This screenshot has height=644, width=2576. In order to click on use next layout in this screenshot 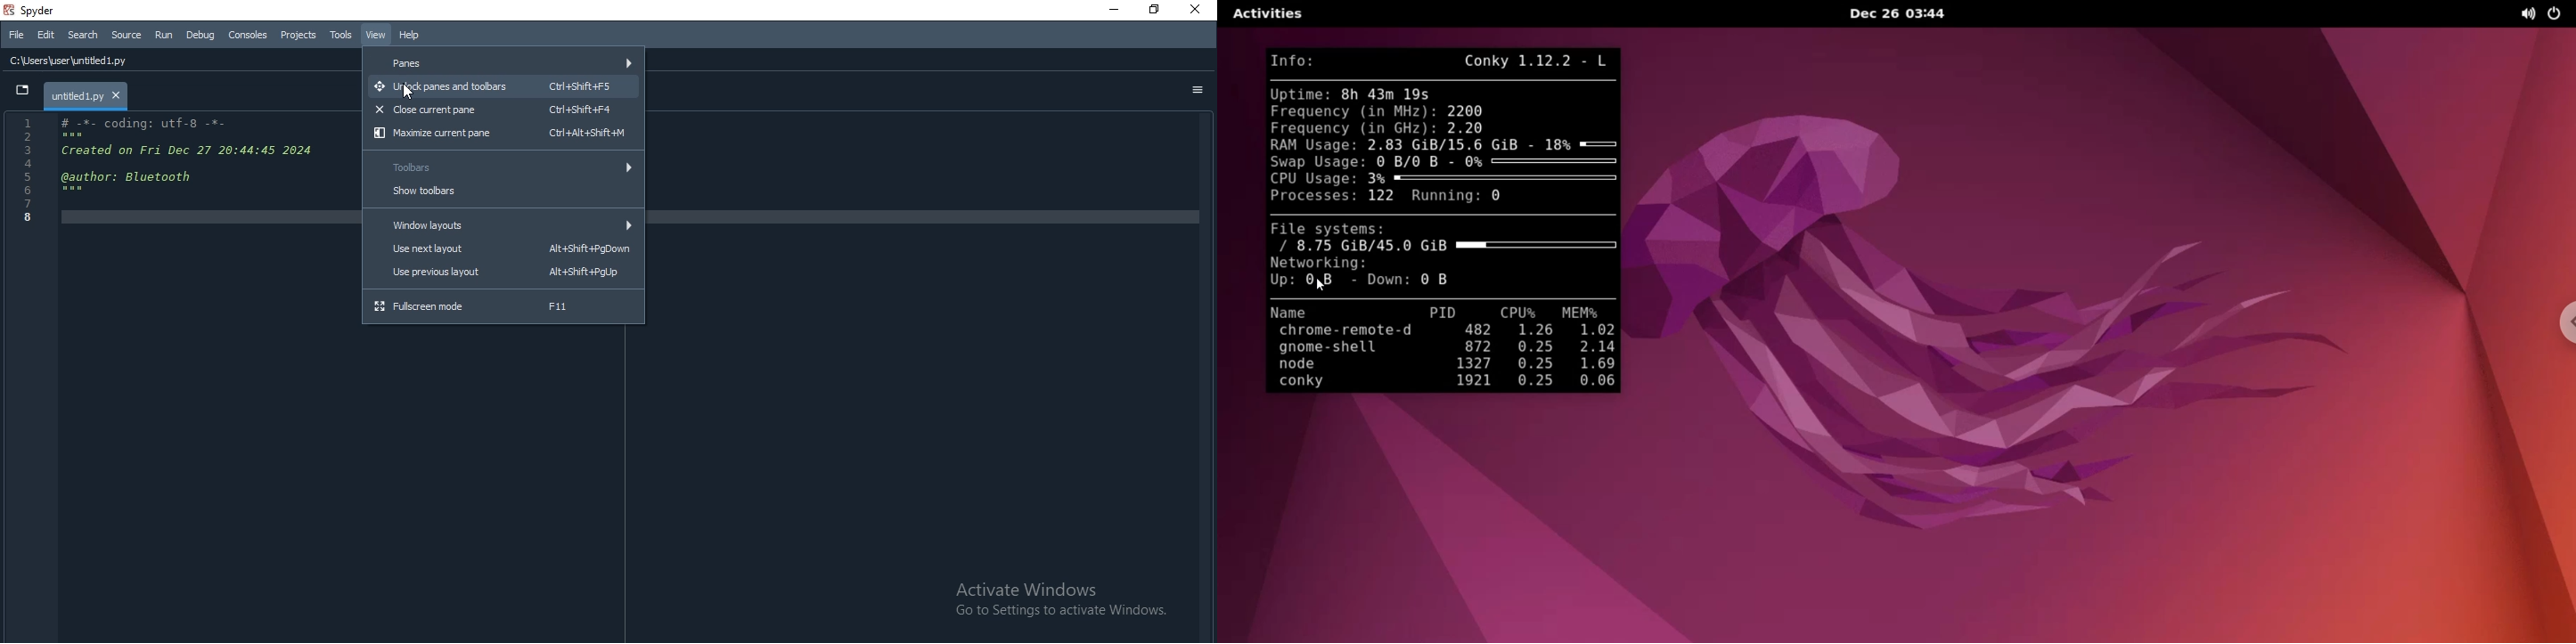, I will do `click(503, 251)`.